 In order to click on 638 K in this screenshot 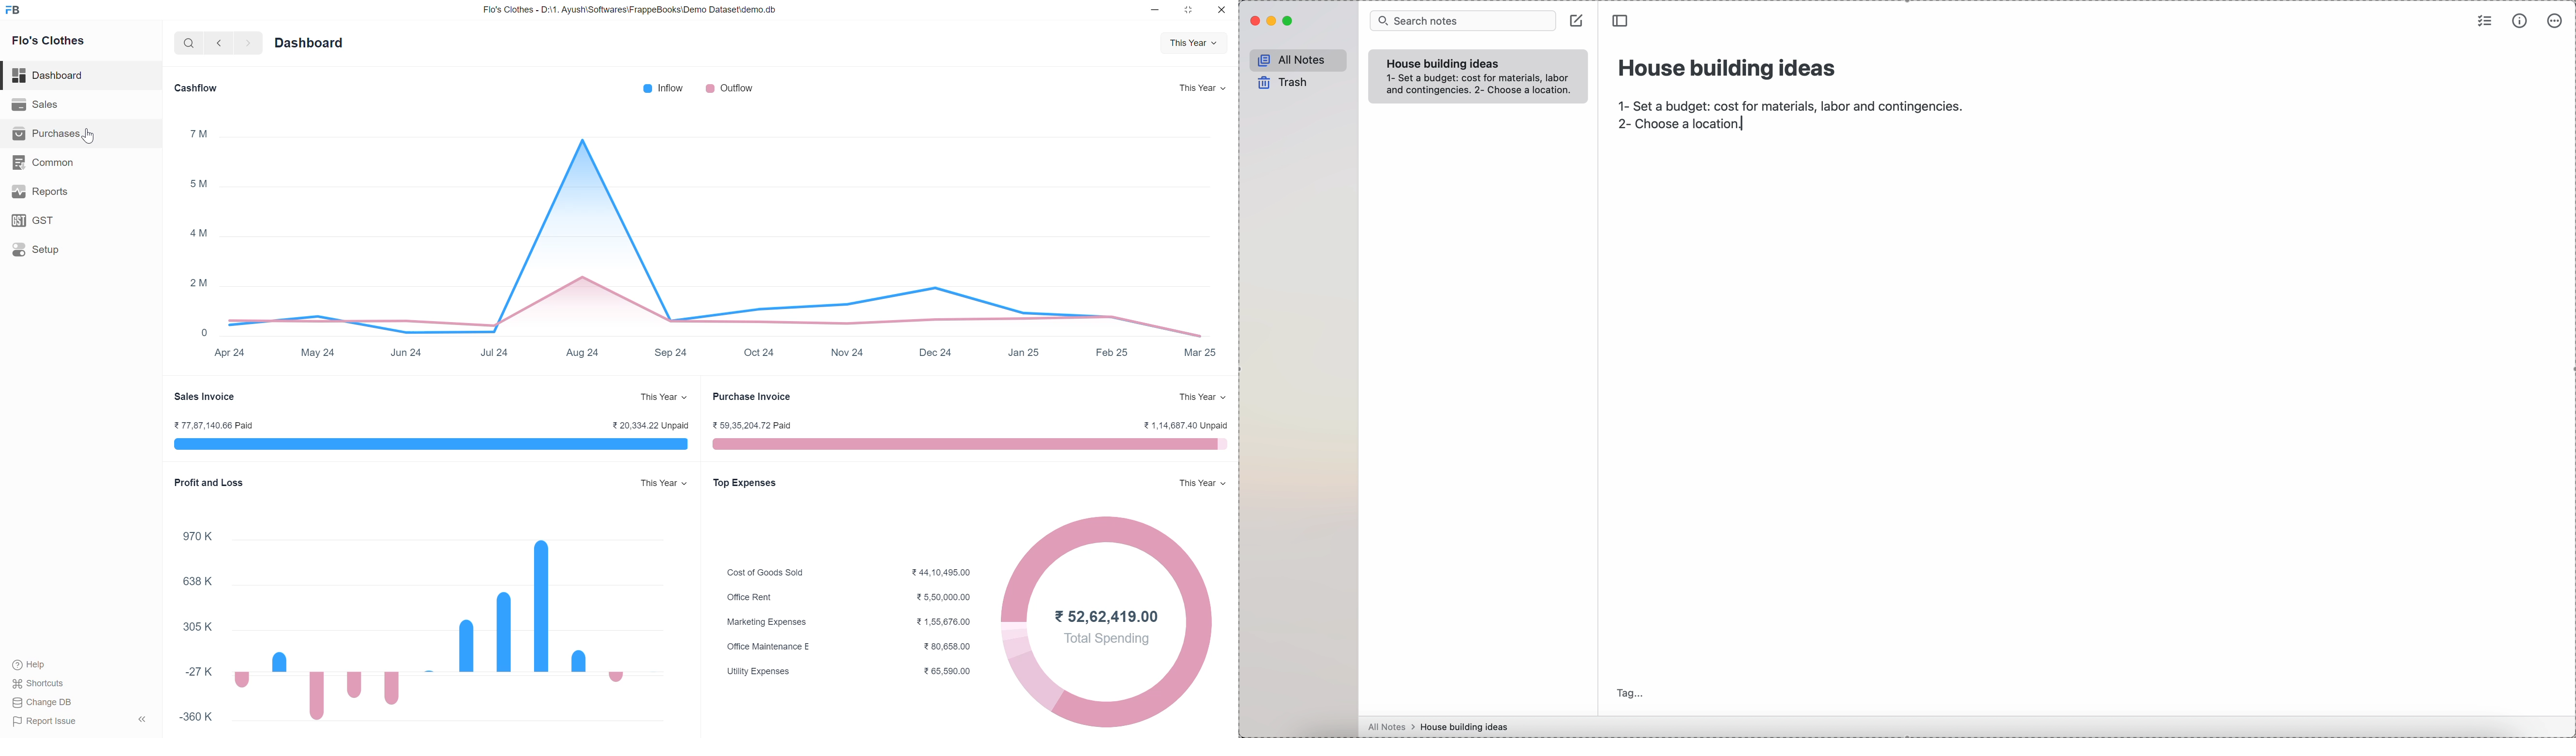, I will do `click(197, 582)`.